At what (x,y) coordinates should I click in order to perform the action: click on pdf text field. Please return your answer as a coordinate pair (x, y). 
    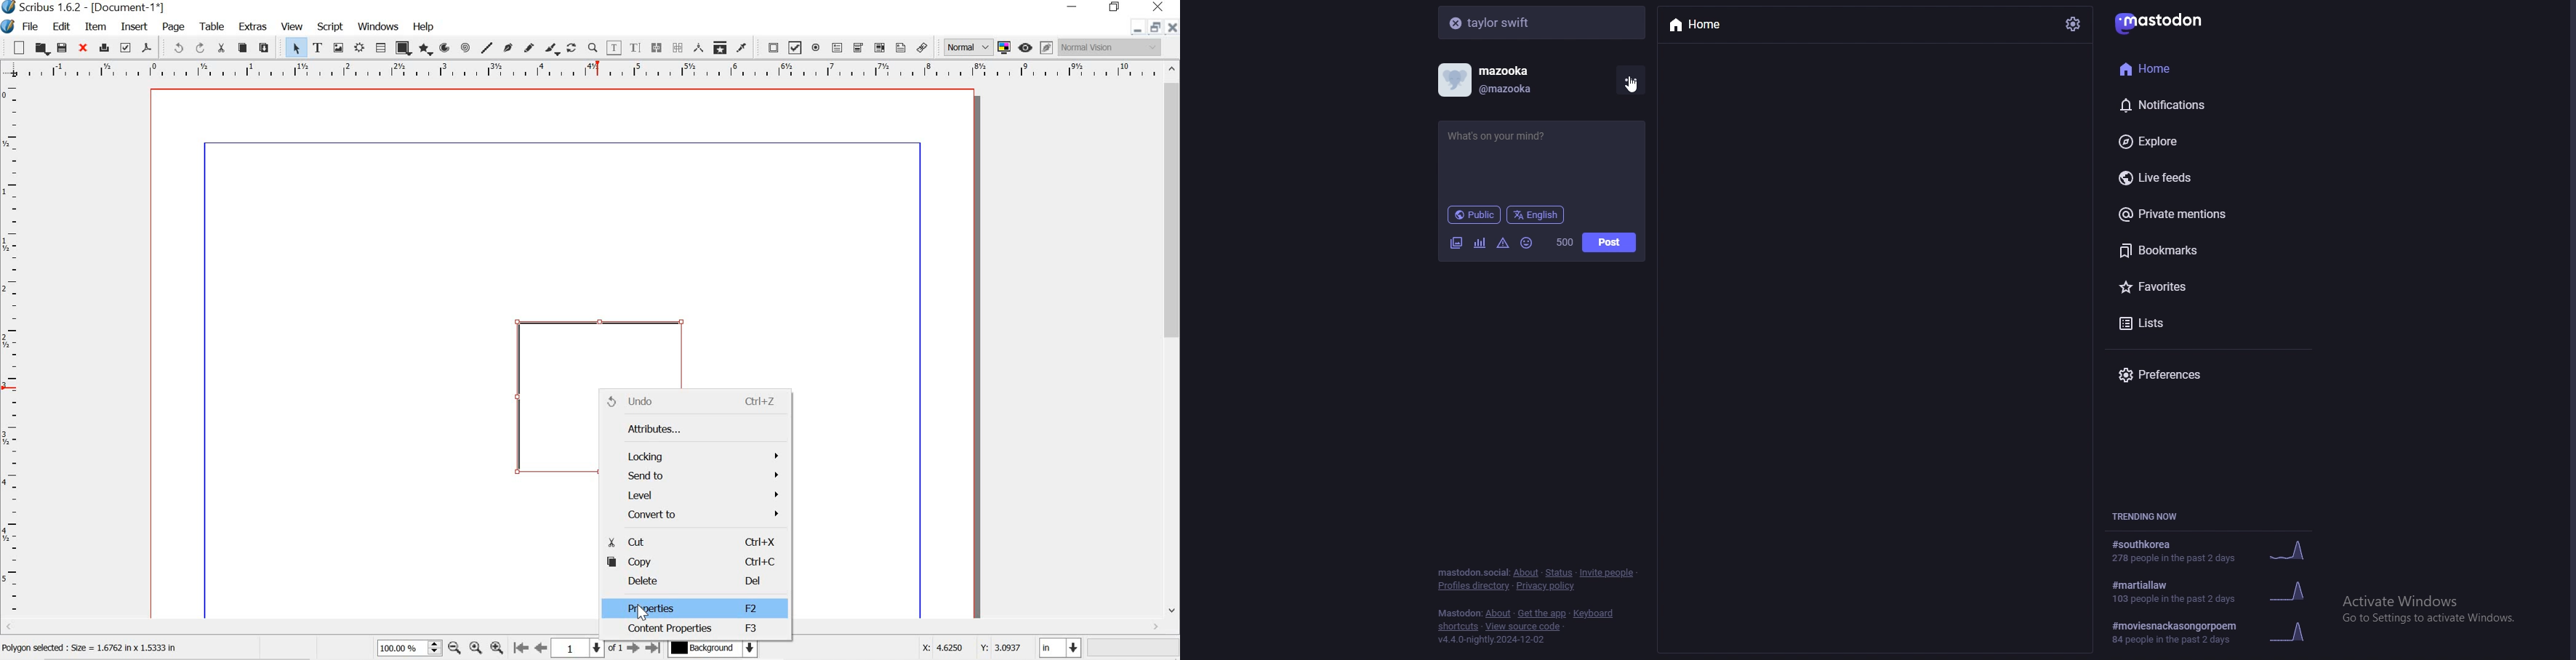
    Looking at the image, I should click on (837, 47).